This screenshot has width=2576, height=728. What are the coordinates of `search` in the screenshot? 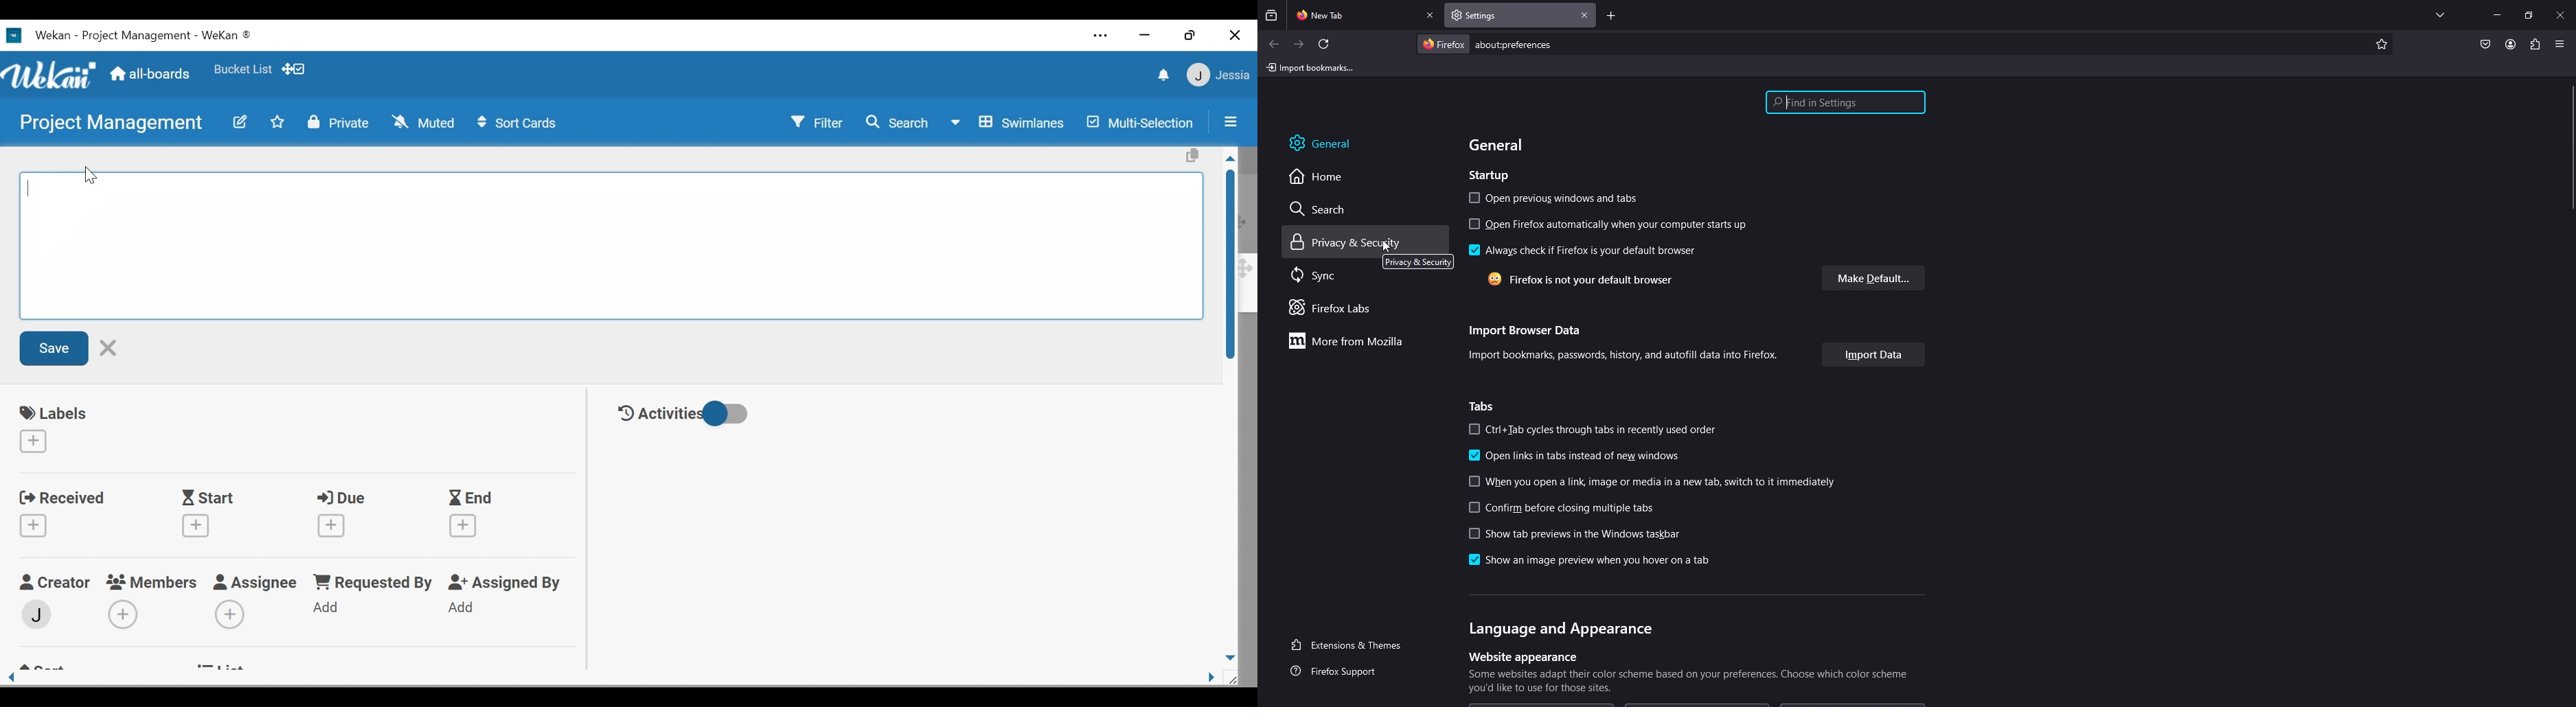 It's located at (1330, 209).